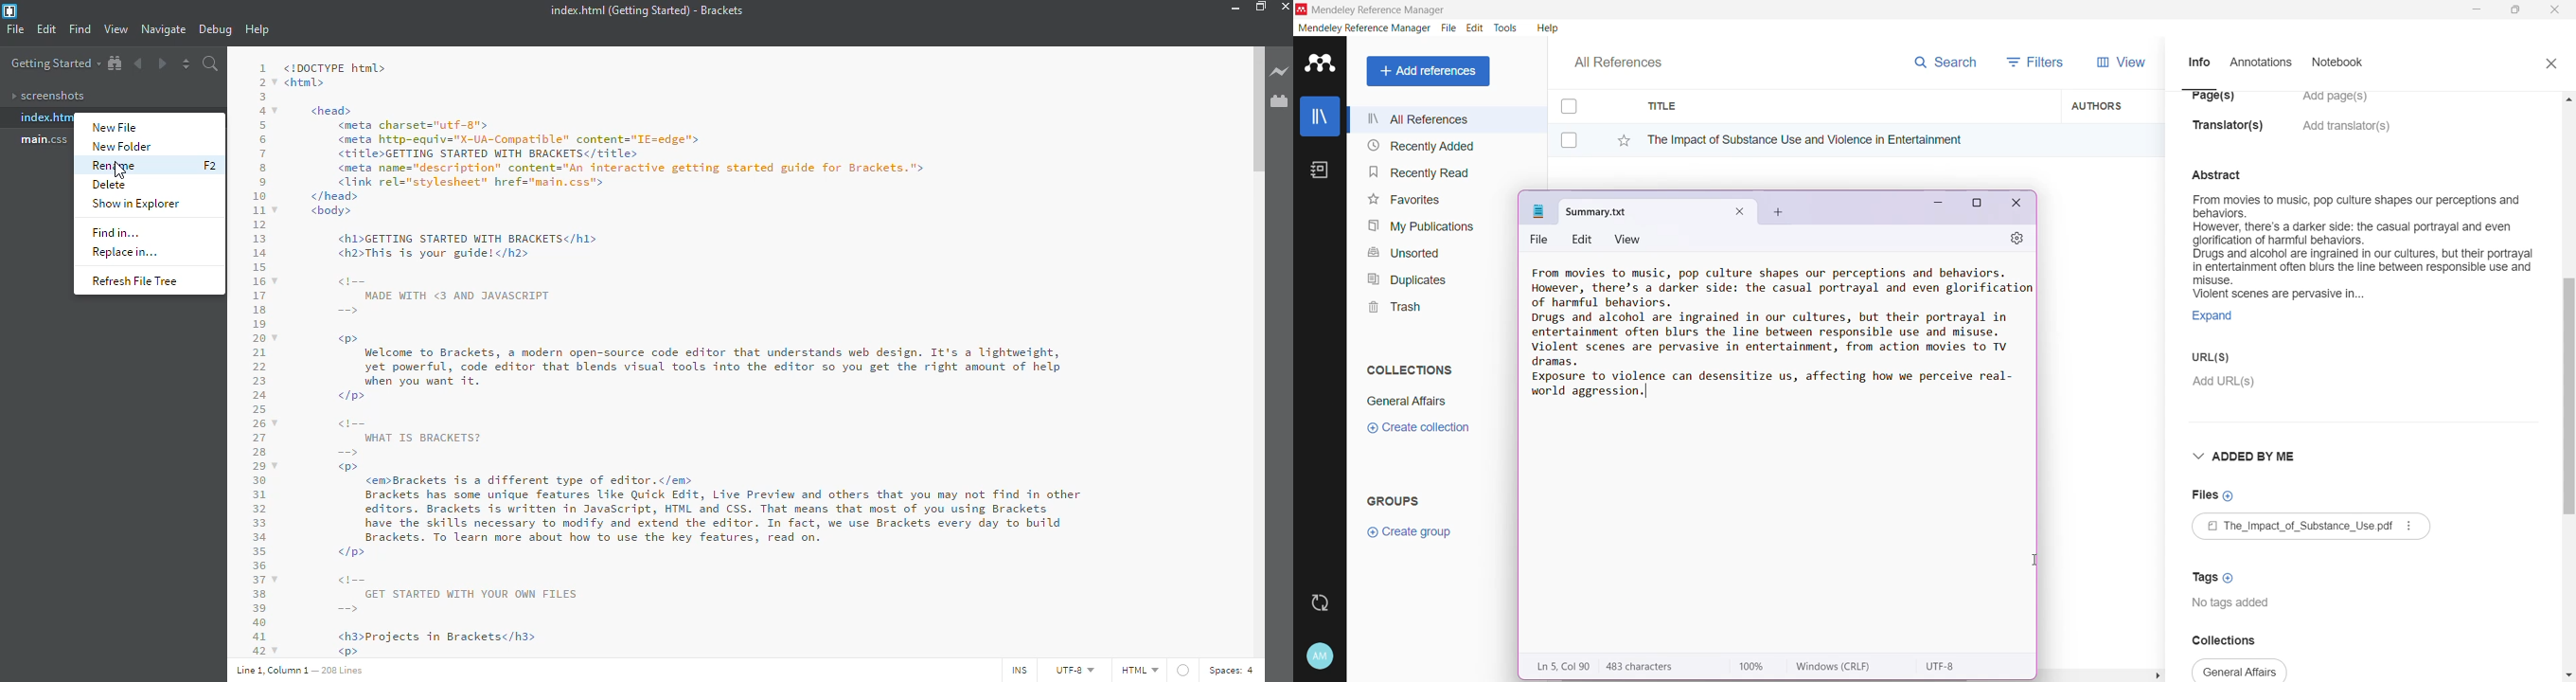 The height and width of the screenshot is (700, 2576). What do you see at coordinates (1139, 670) in the screenshot?
I see `html` at bounding box center [1139, 670].